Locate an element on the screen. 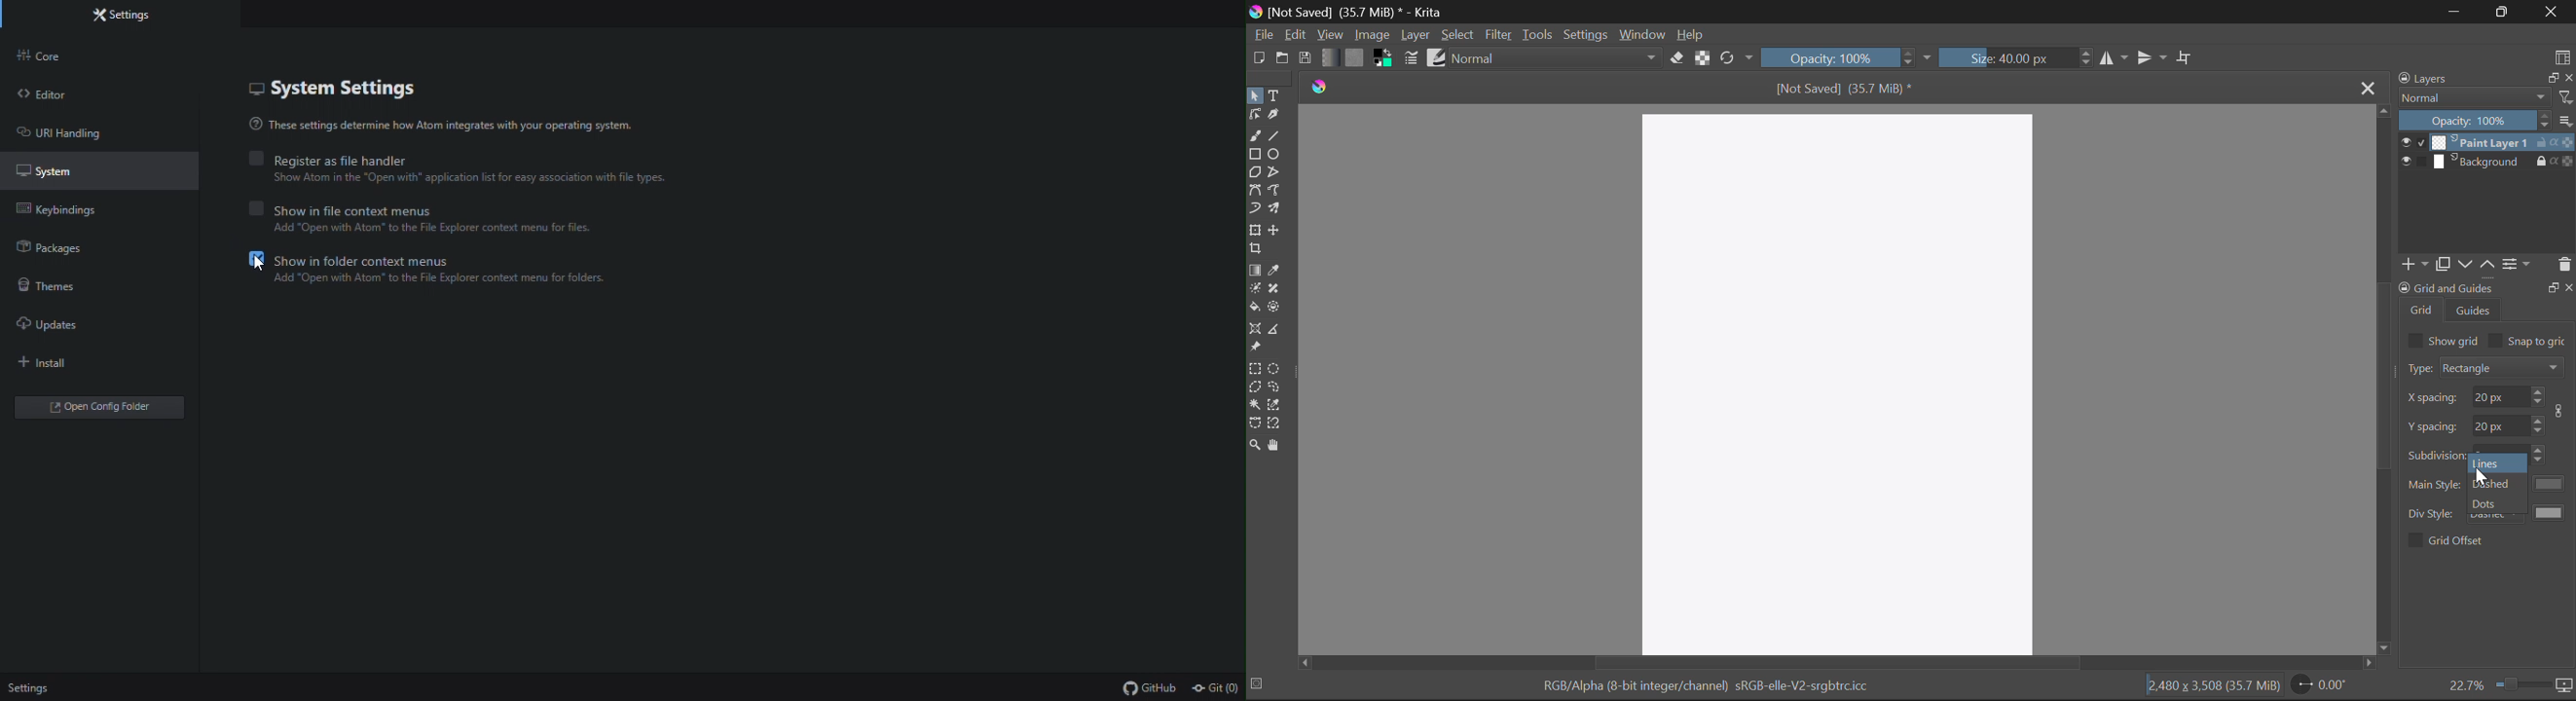  [Not Saved] (35.7 MiB) * - Krita is located at coordinates (1347, 12).